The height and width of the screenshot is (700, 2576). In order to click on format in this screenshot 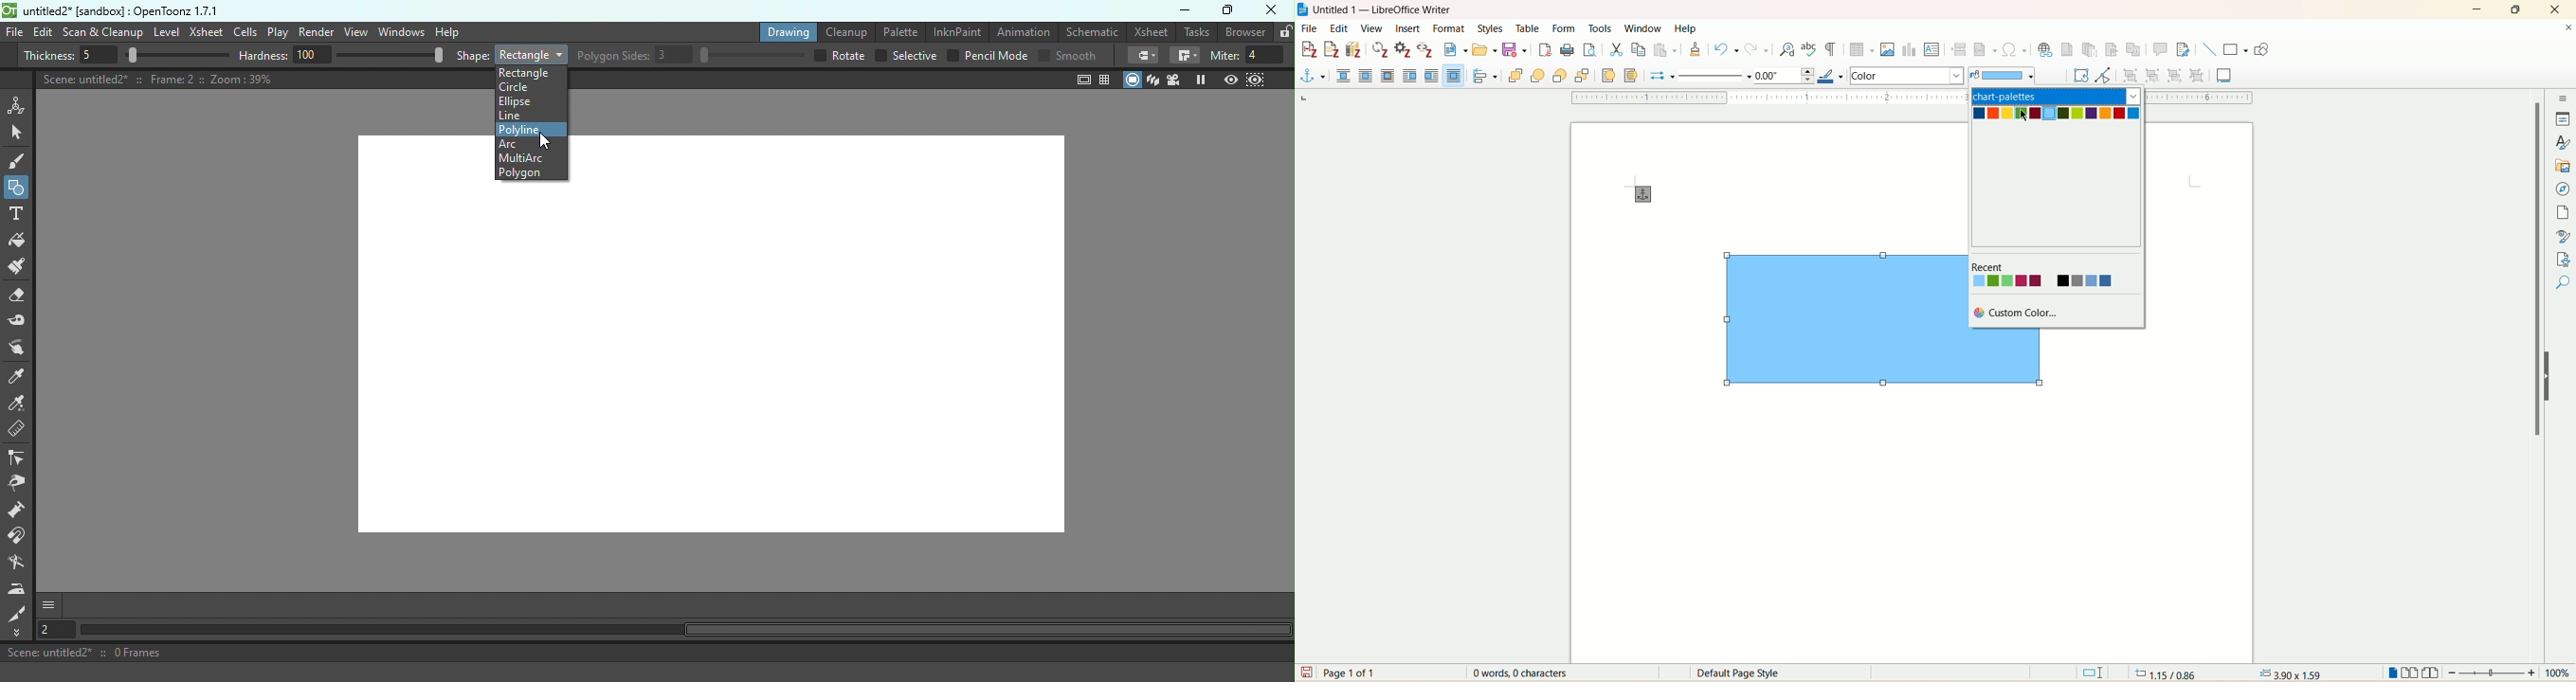, I will do `click(1450, 28)`.